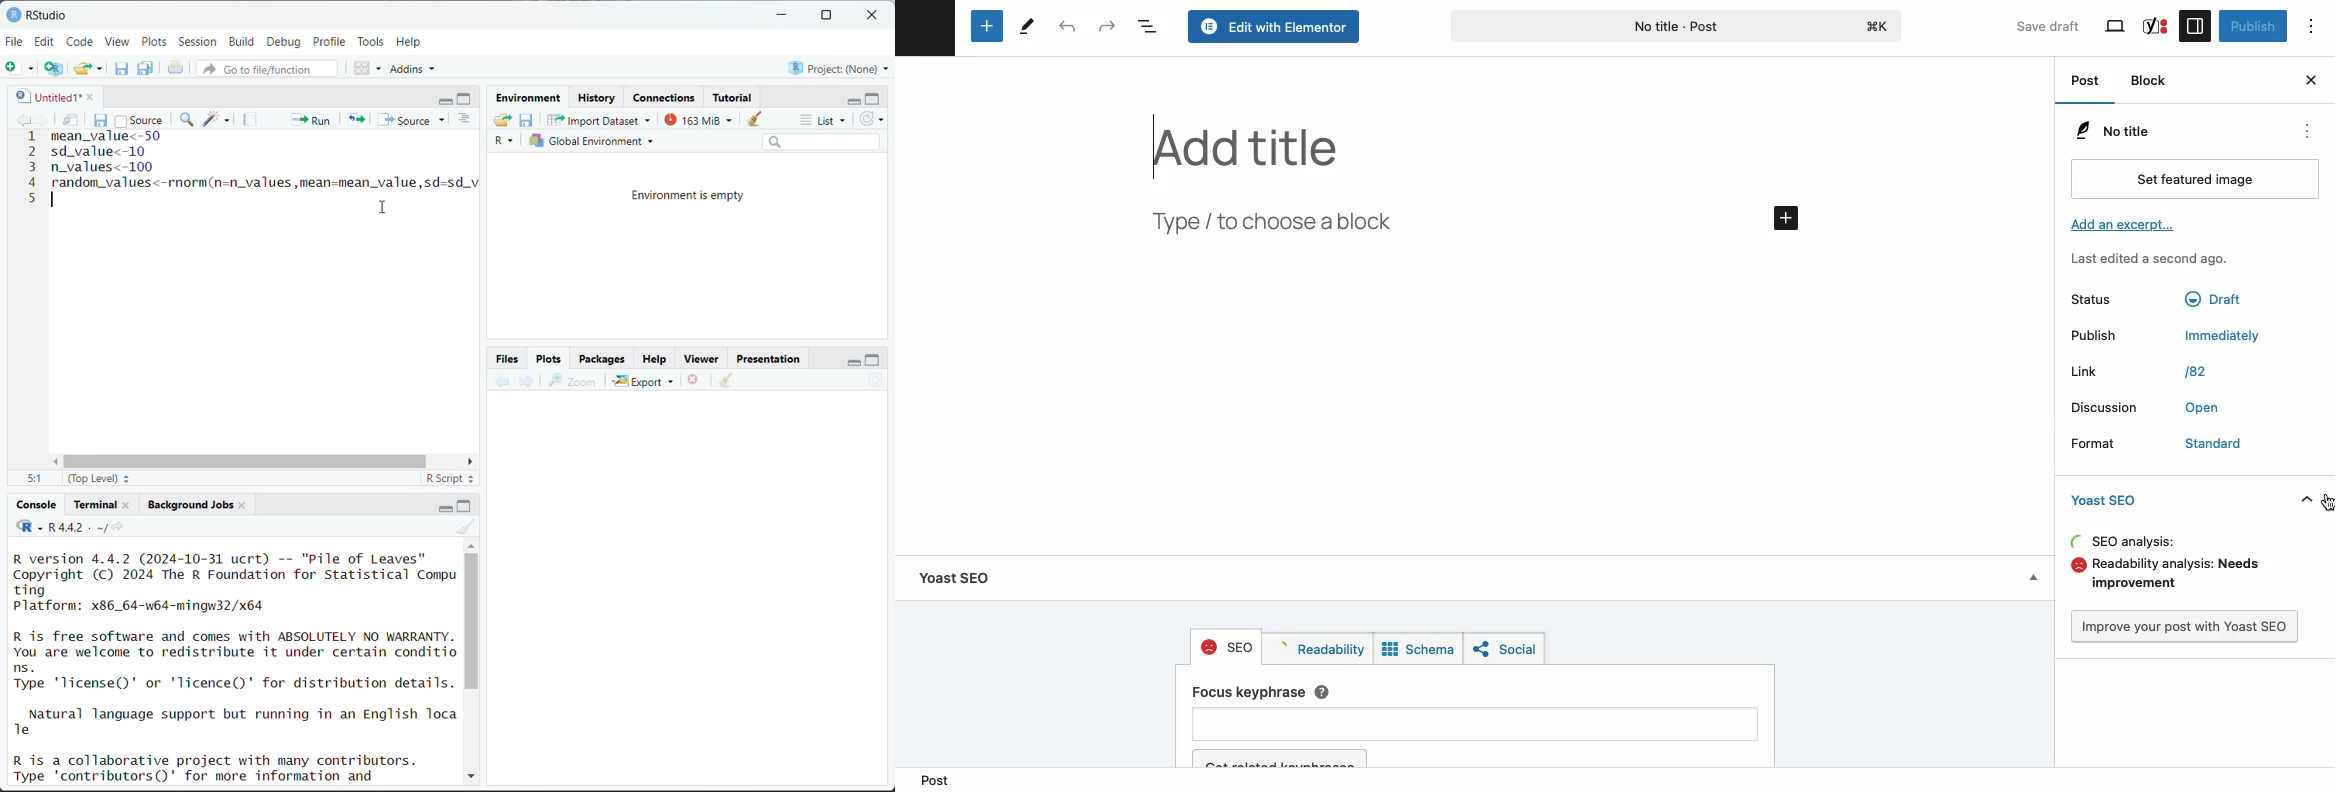 The width and height of the screenshot is (2352, 812). Describe the element at coordinates (2103, 444) in the screenshot. I see `Format` at that location.